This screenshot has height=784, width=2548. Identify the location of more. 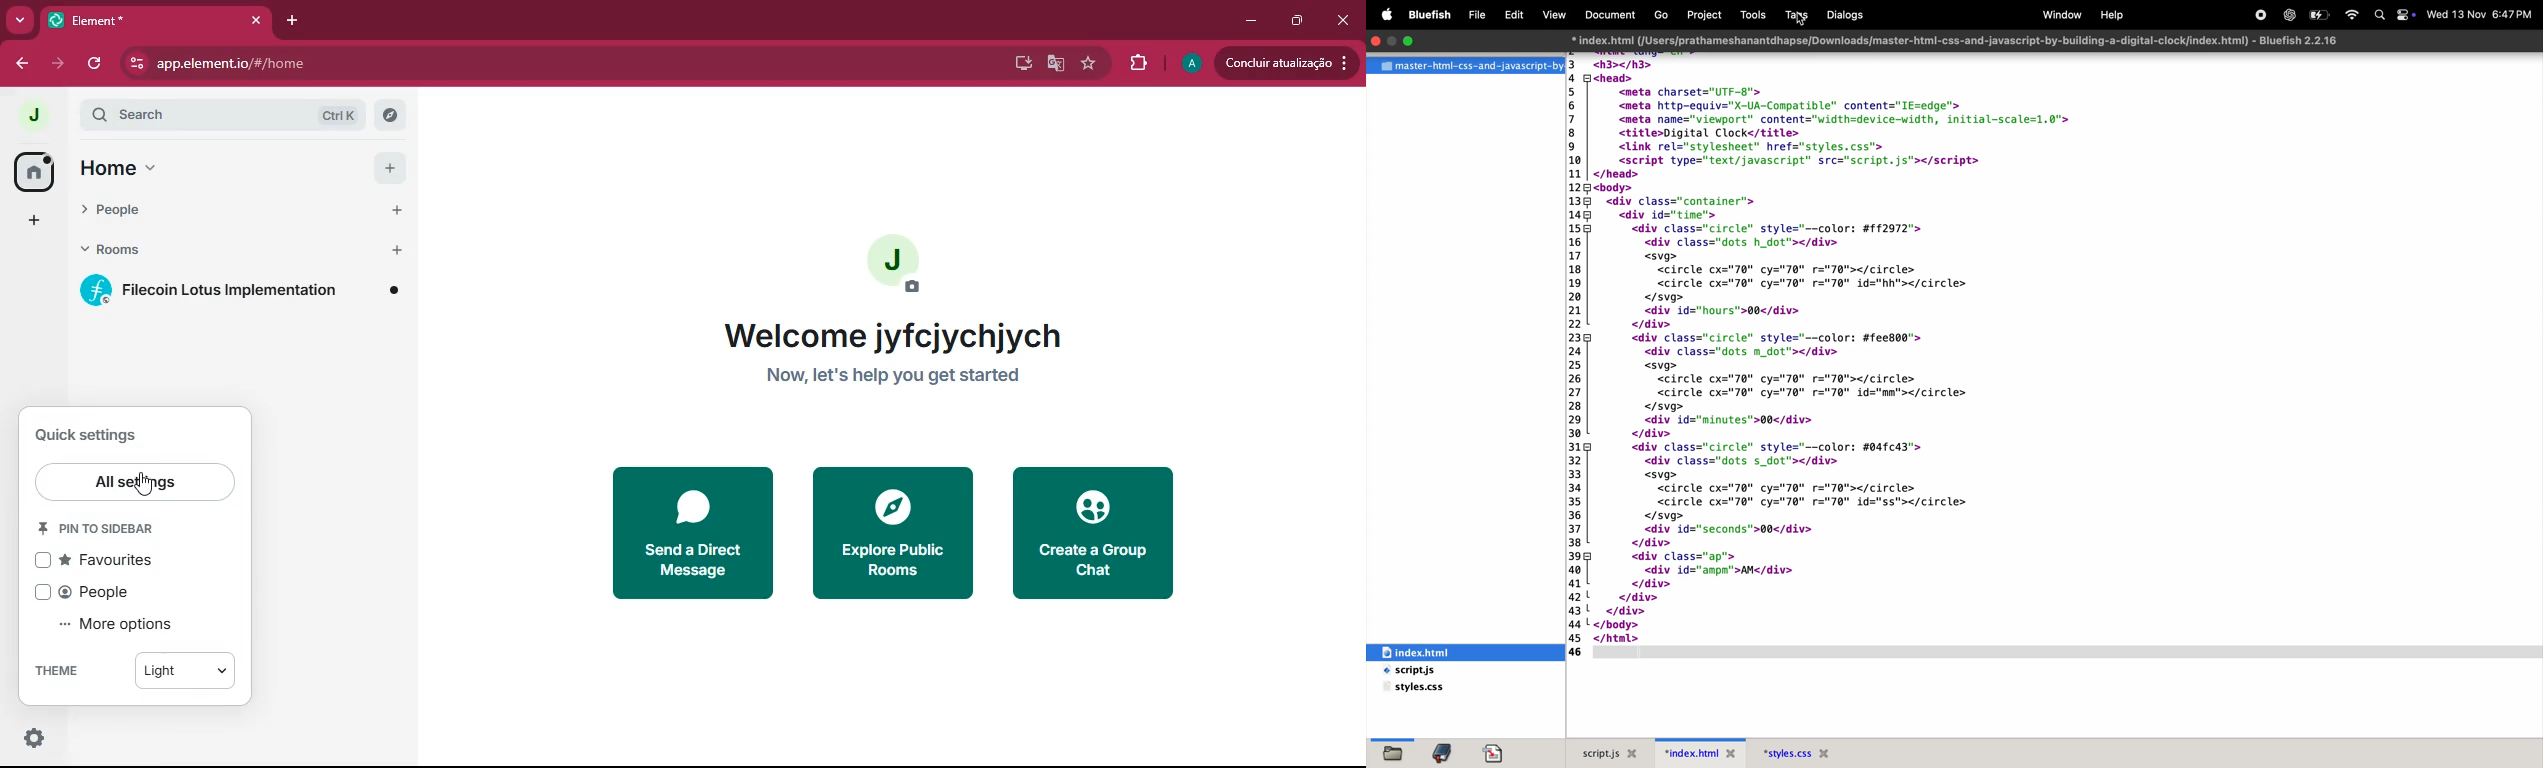
(20, 21).